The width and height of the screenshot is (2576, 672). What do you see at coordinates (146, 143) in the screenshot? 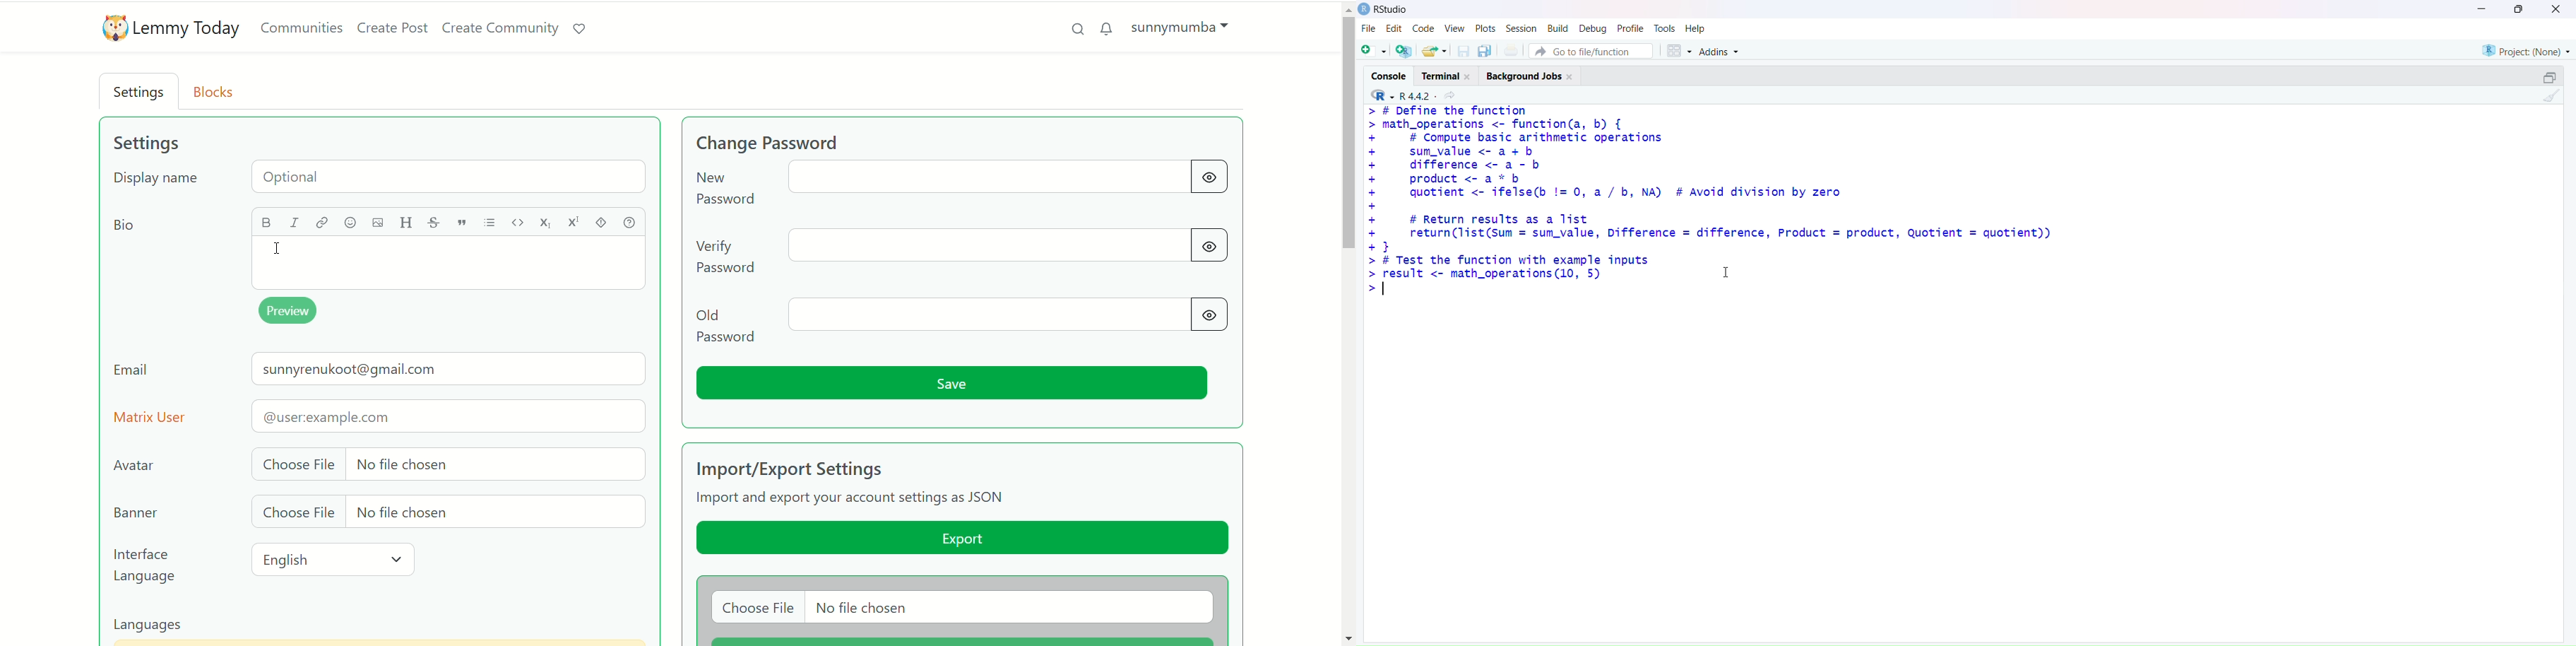
I see `settings` at bounding box center [146, 143].